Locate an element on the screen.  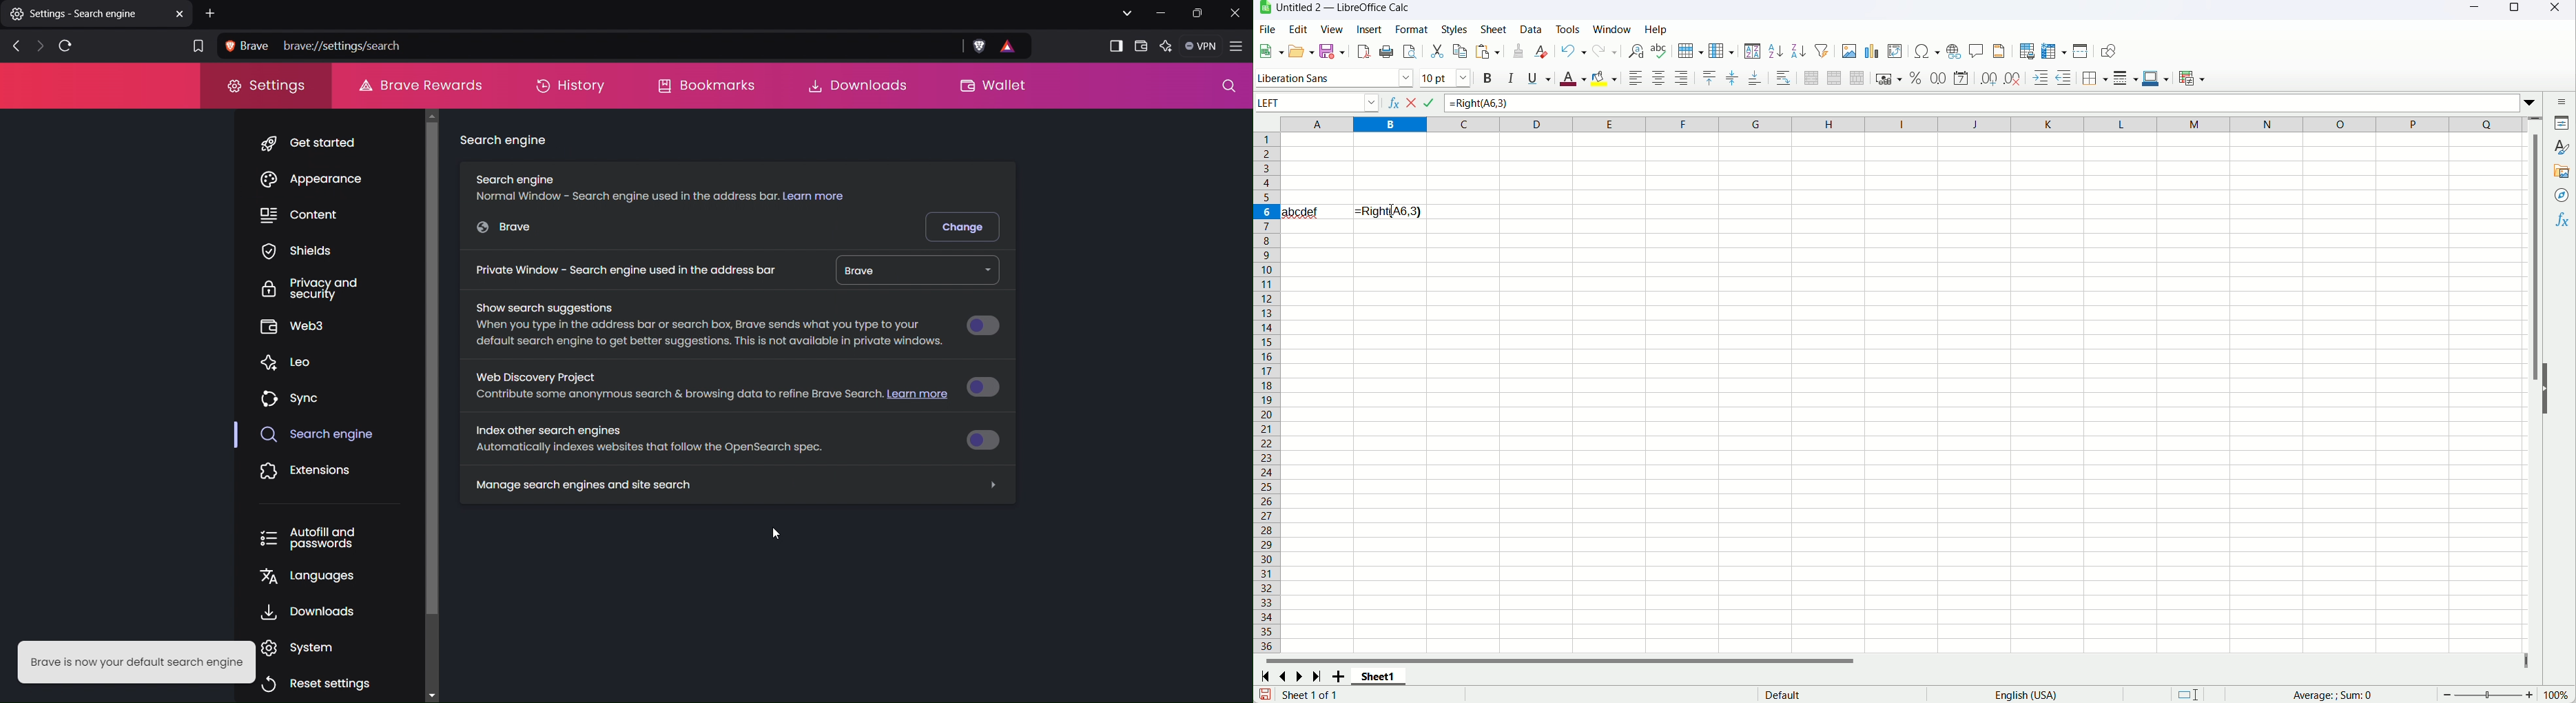
scroll to previous sheet is located at coordinates (1285, 675).